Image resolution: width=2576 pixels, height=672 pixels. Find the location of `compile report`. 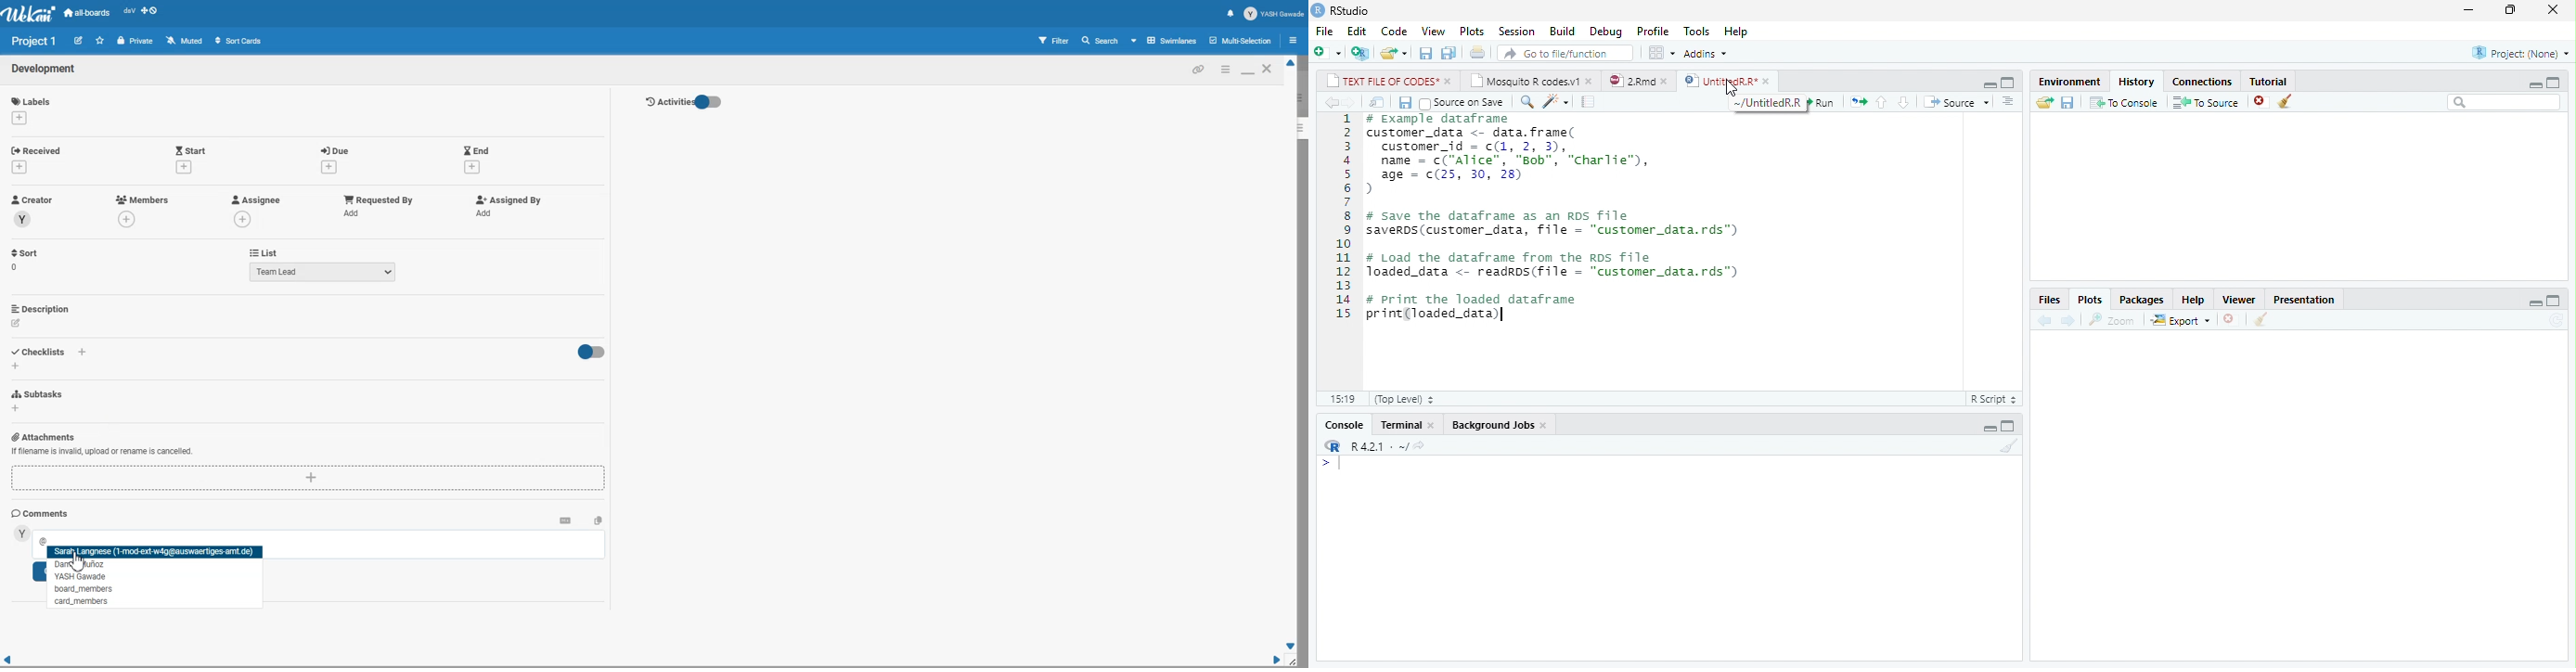

compile report is located at coordinates (1588, 102).